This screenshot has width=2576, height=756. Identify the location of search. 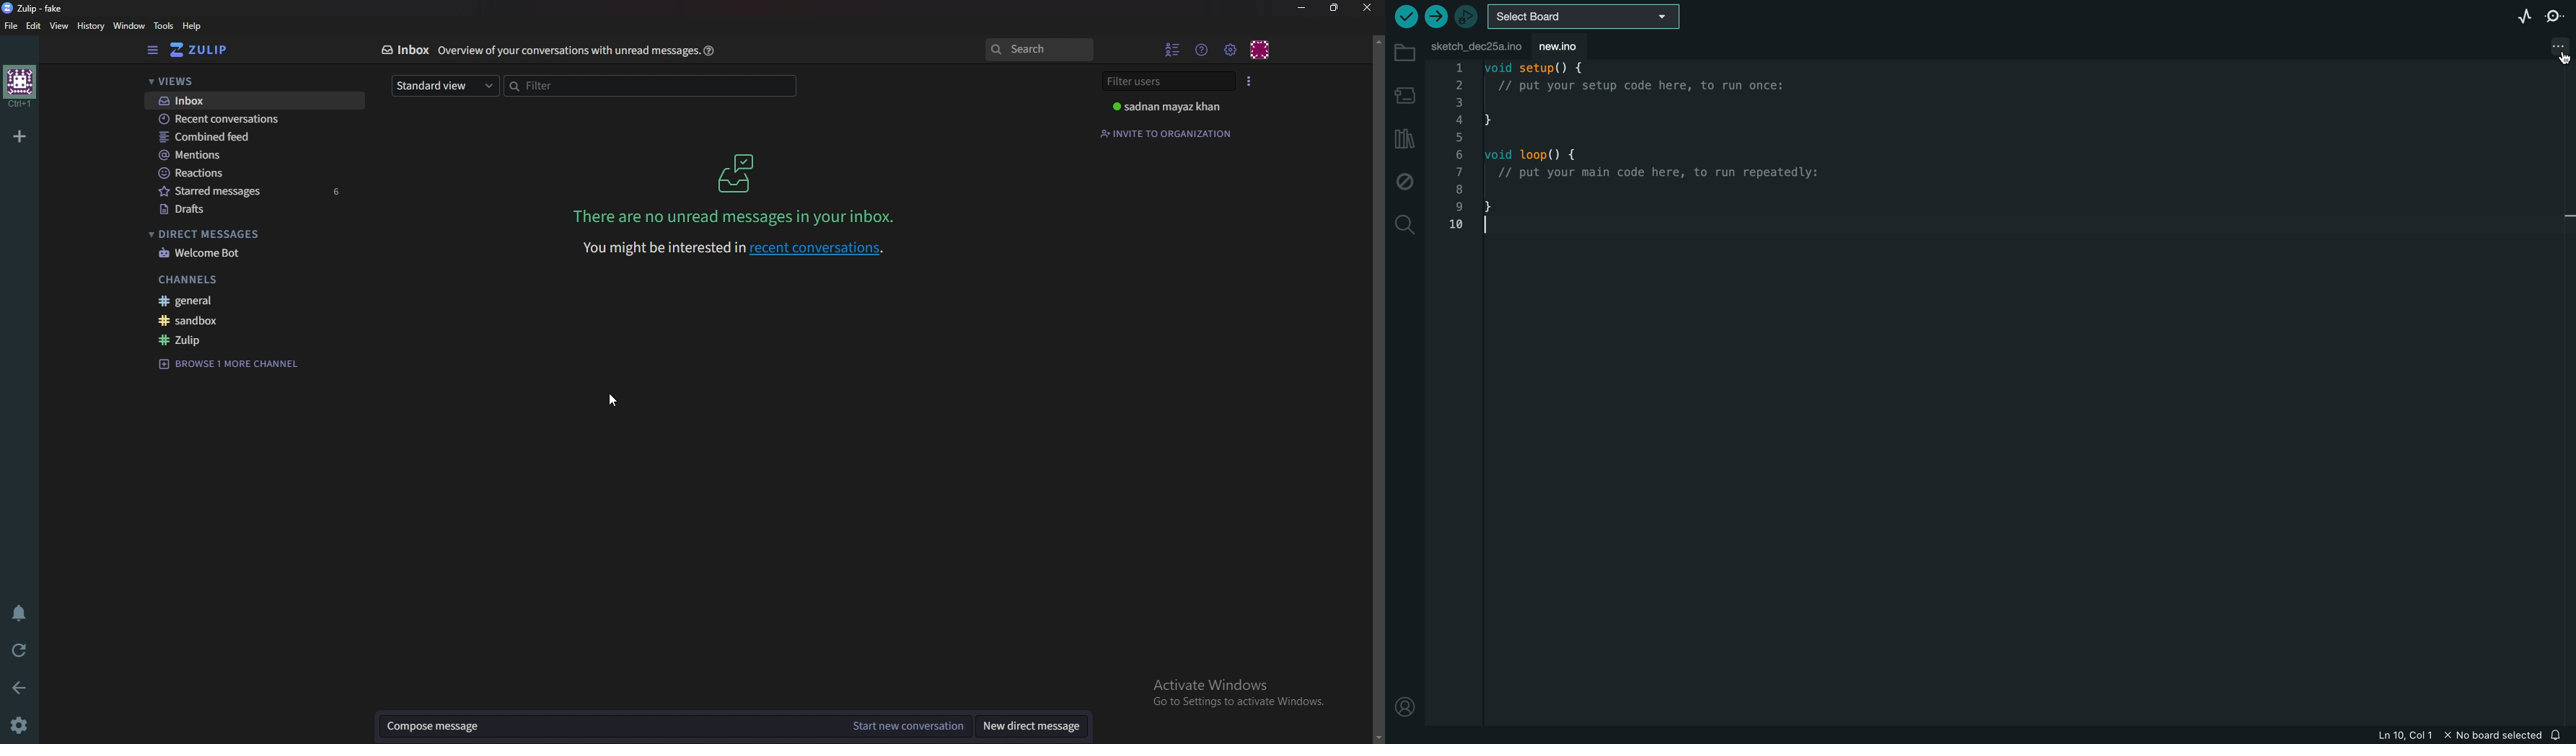
(1405, 225).